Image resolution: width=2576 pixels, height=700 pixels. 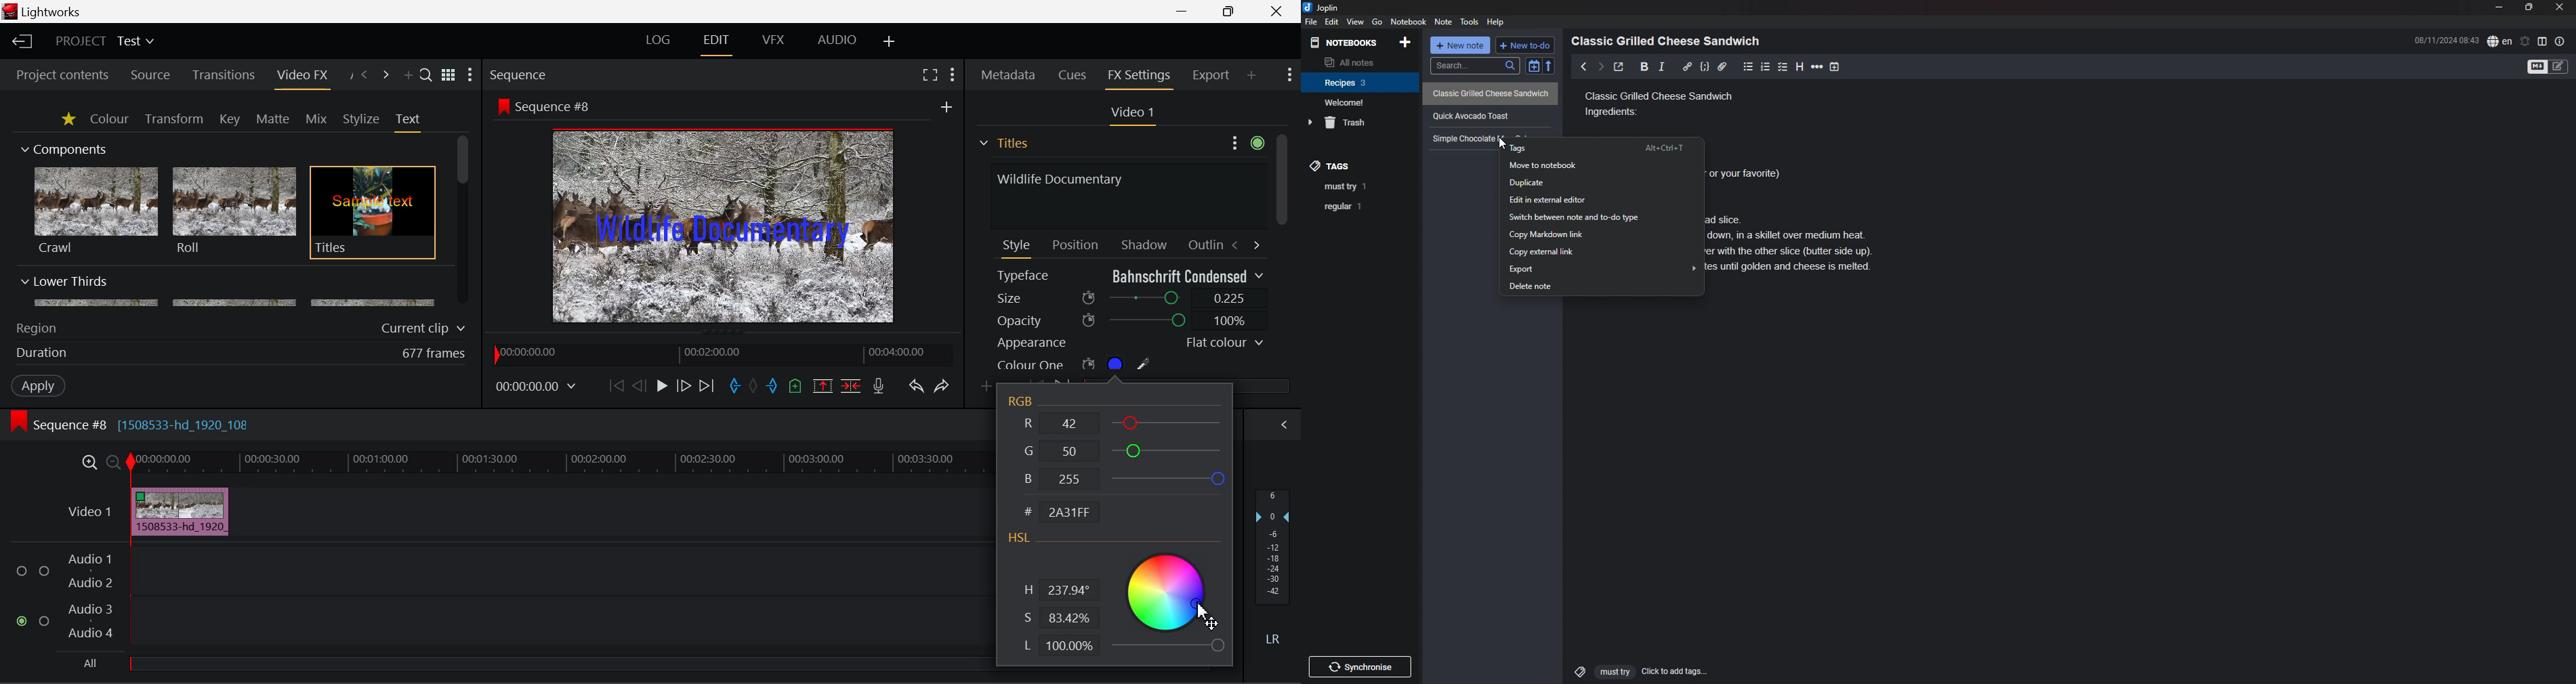 I want to click on all notes, so click(x=1358, y=62).